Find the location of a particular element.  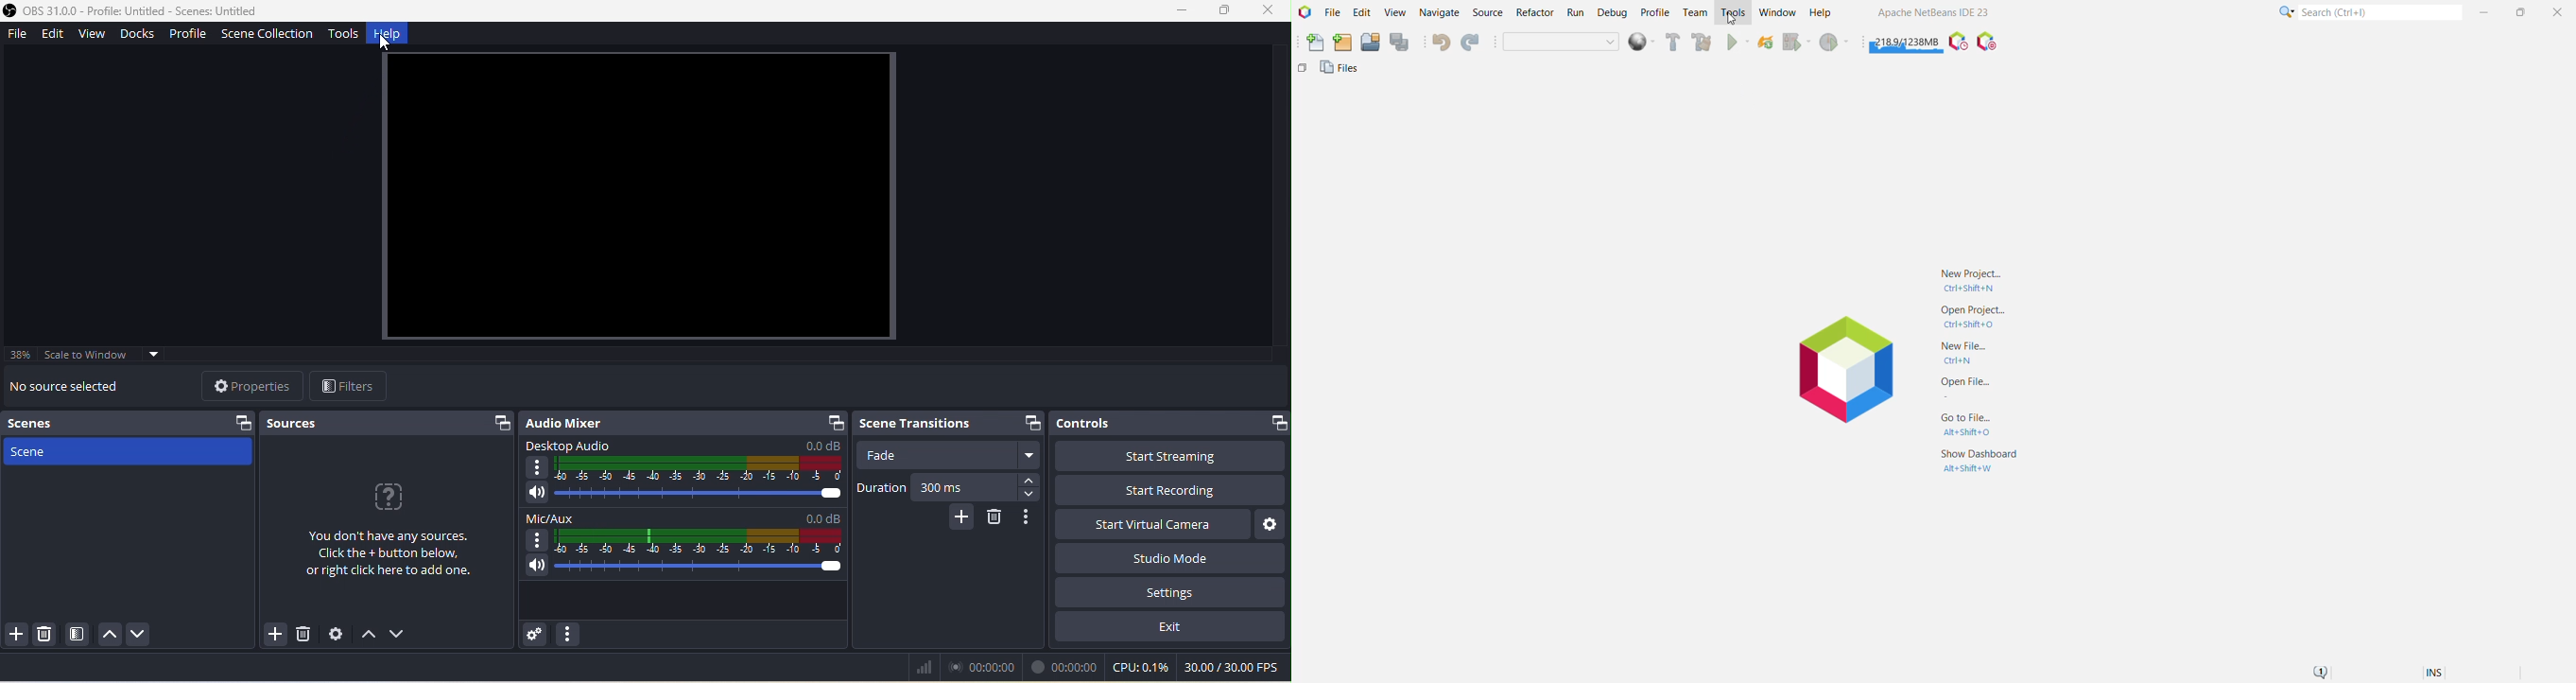

cpu 0.1% is located at coordinates (1140, 668).